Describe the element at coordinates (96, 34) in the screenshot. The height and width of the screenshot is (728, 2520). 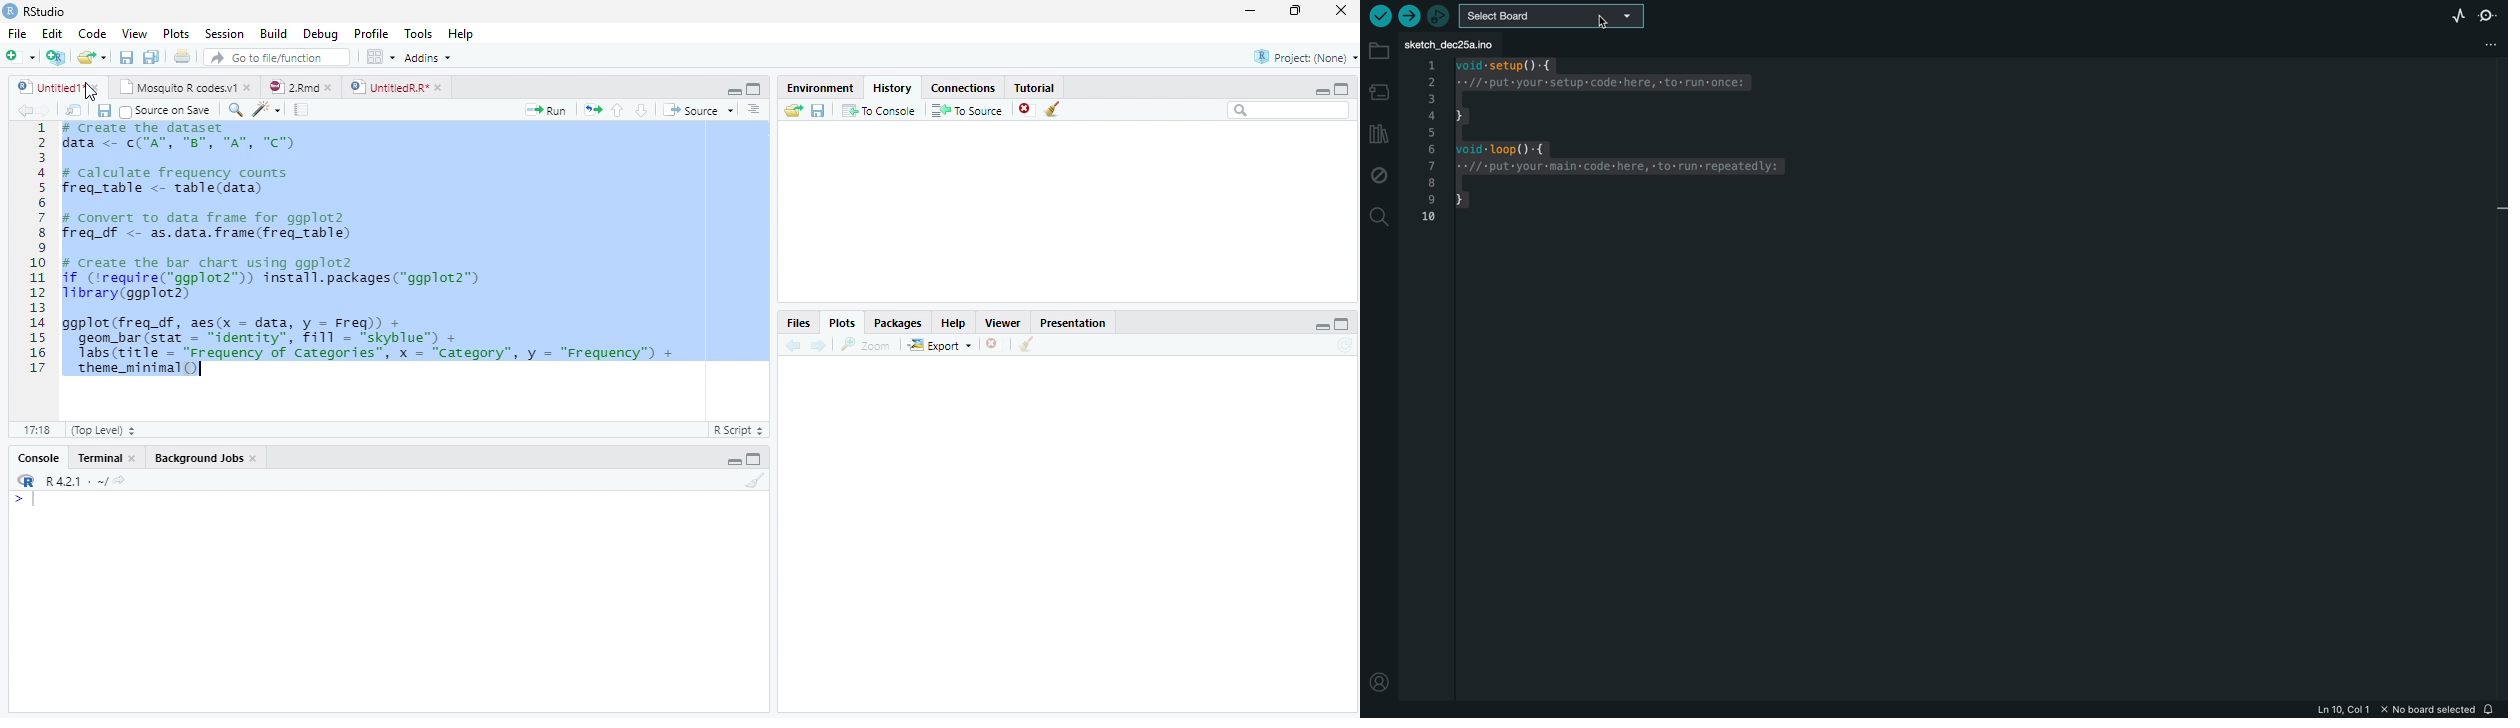
I see `Code` at that location.